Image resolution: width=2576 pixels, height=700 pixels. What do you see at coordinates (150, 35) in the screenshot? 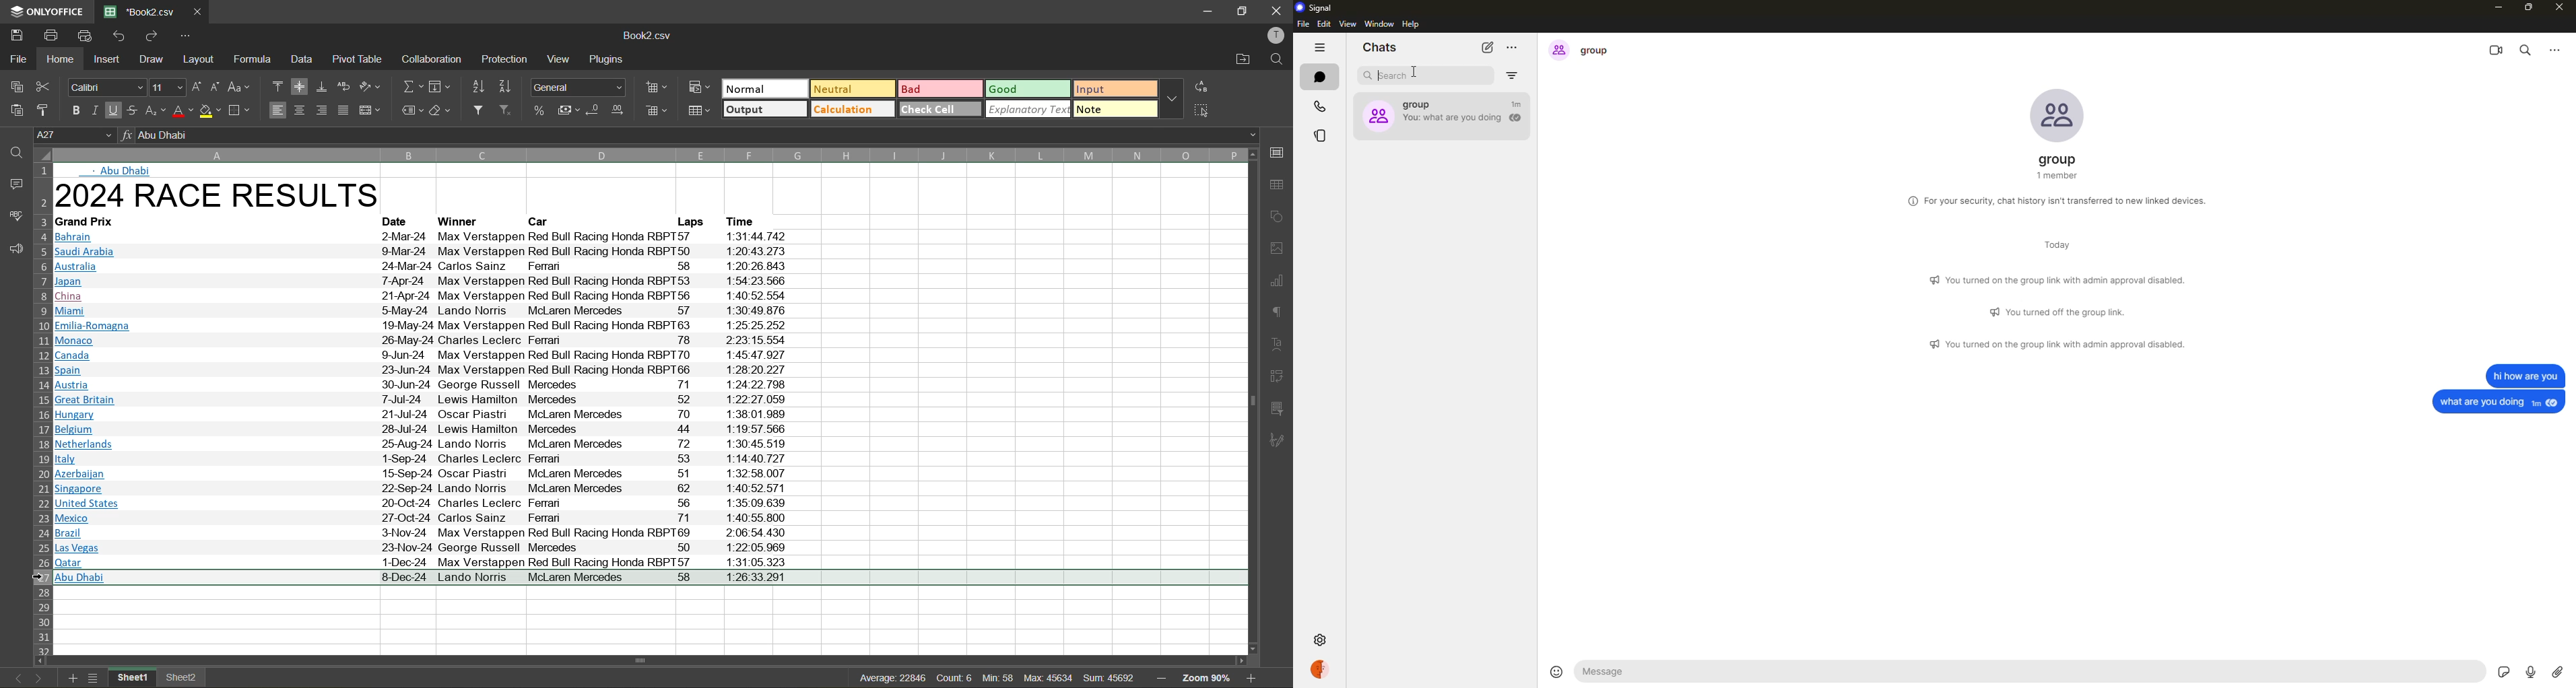
I see `redo` at bounding box center [150, 35].